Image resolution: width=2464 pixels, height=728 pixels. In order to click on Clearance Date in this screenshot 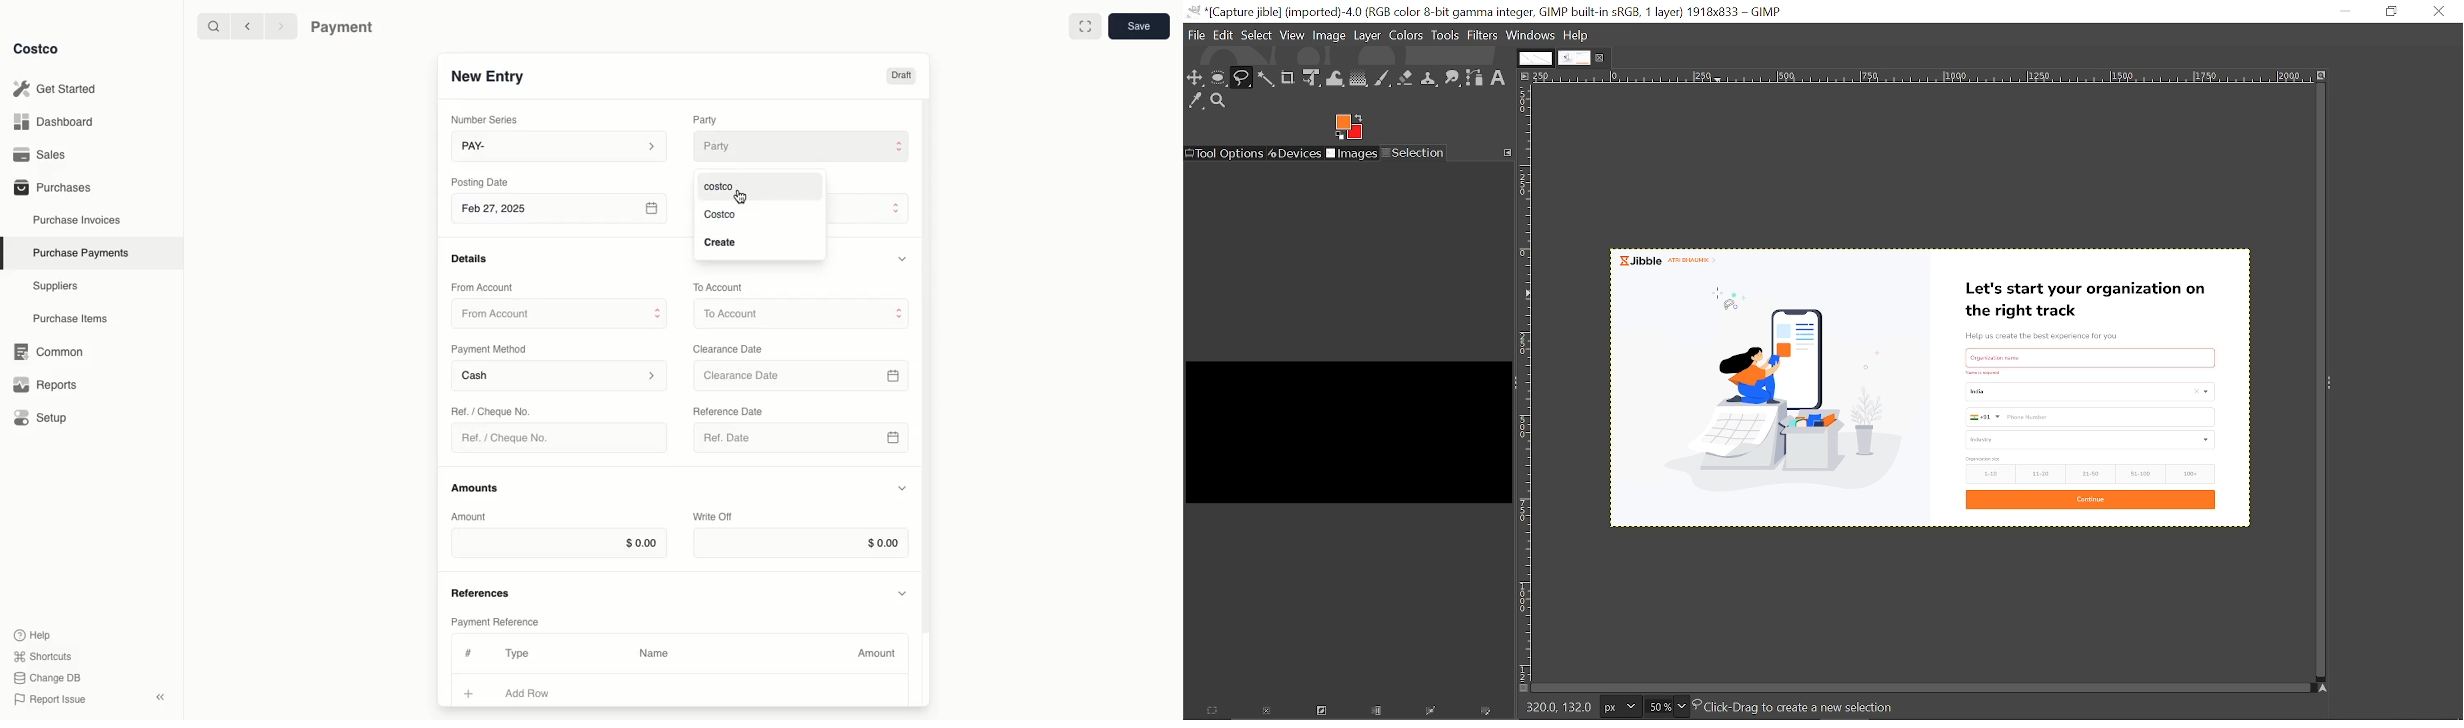, I will do `click(734, 348)`.